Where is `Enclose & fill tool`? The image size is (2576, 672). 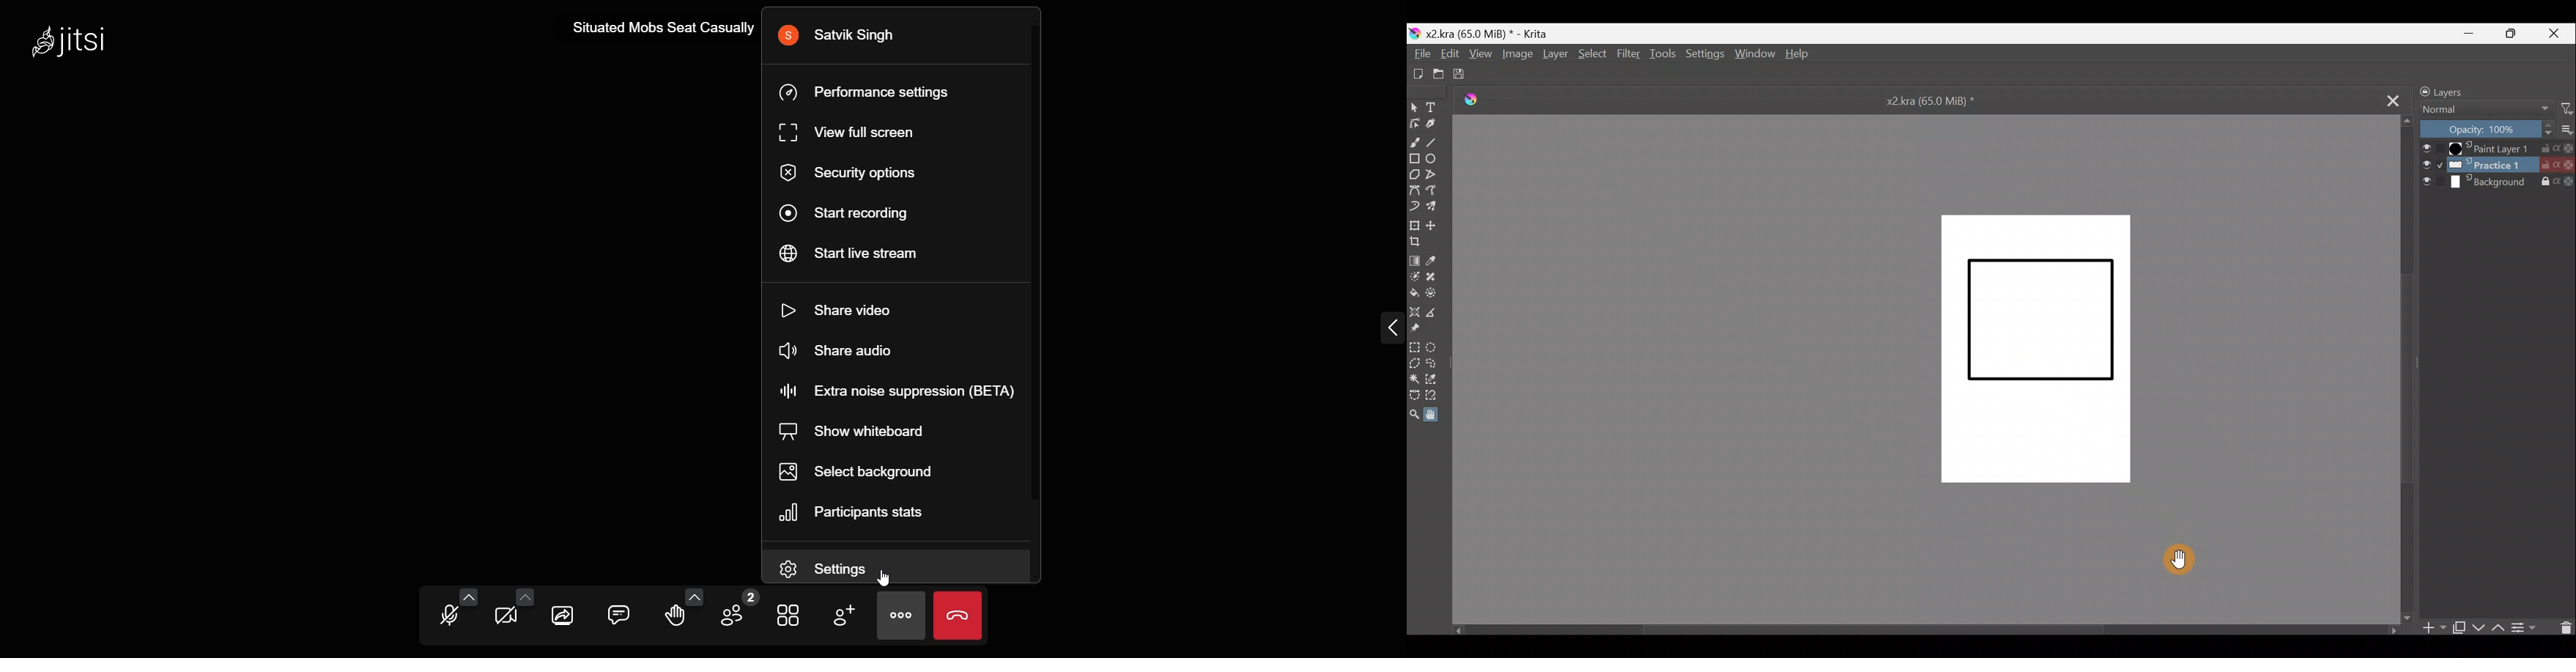 Enclose & fill tool is located at coordinates (1435, 292).